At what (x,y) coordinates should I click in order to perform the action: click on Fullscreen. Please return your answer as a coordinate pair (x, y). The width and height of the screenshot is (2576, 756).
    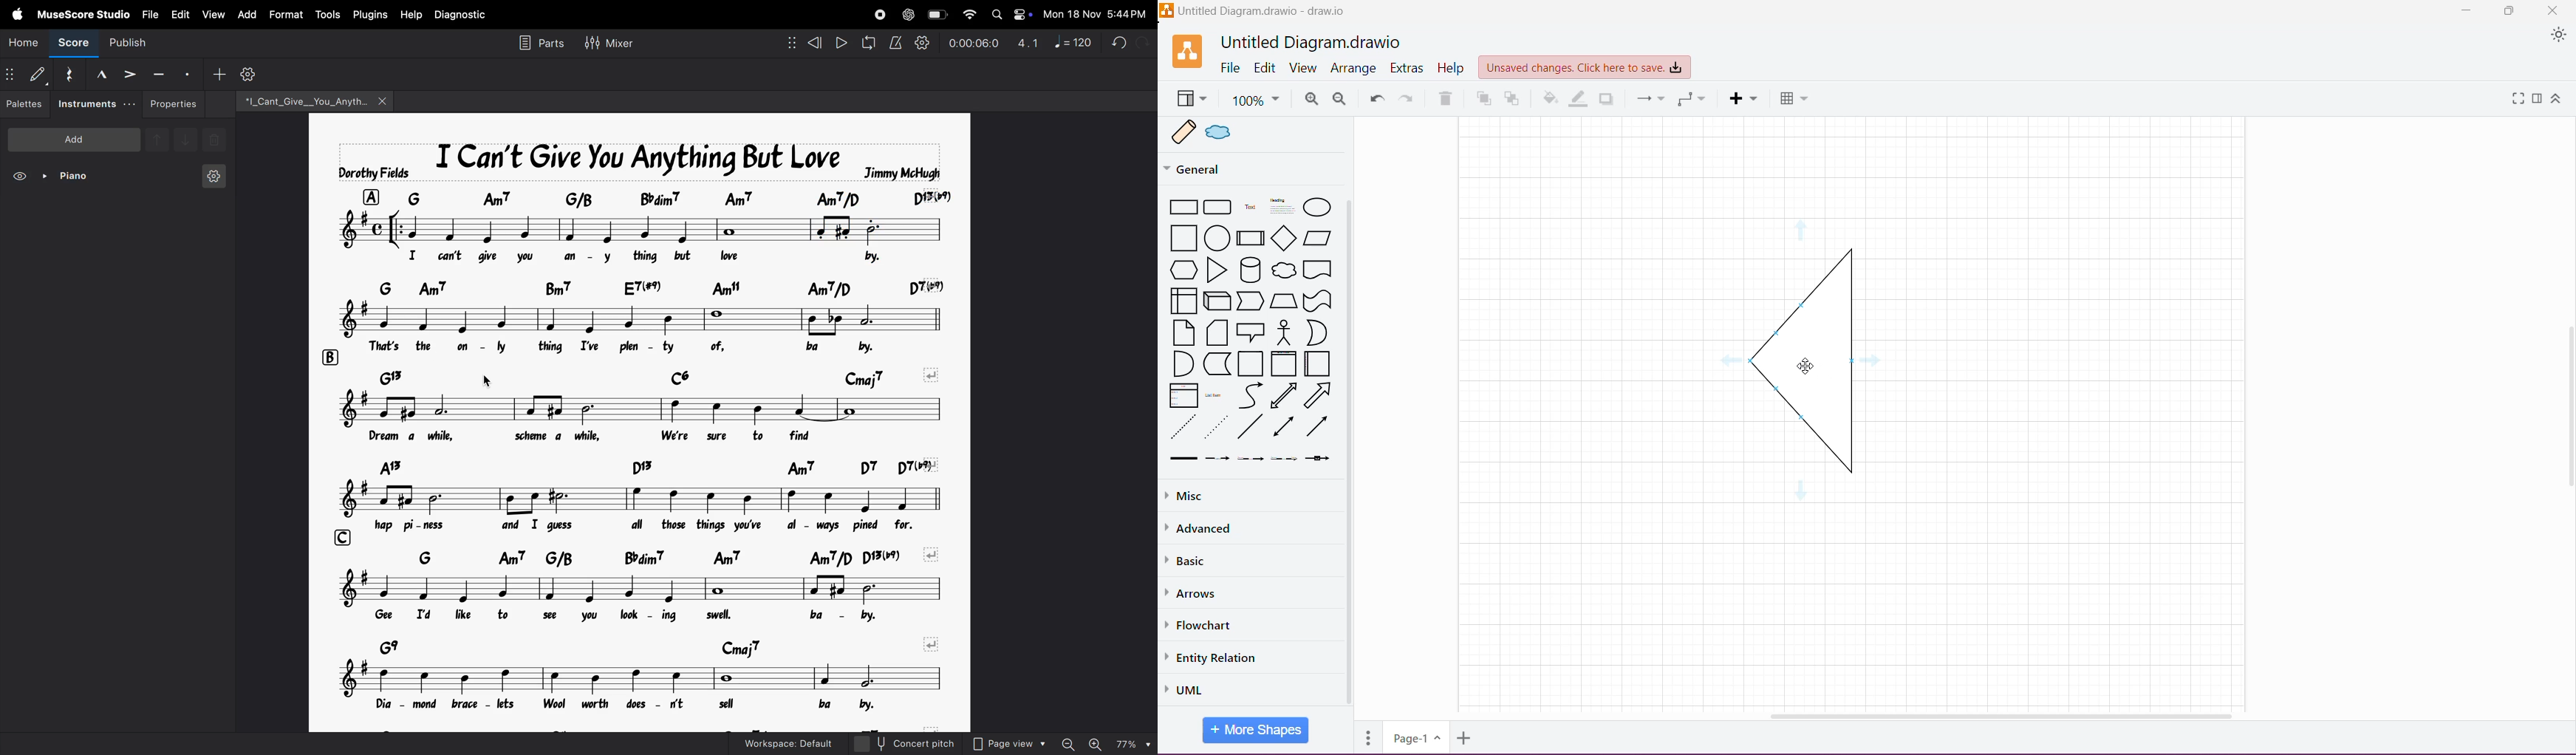
    Looking at the image, I should click on (2518, 99).